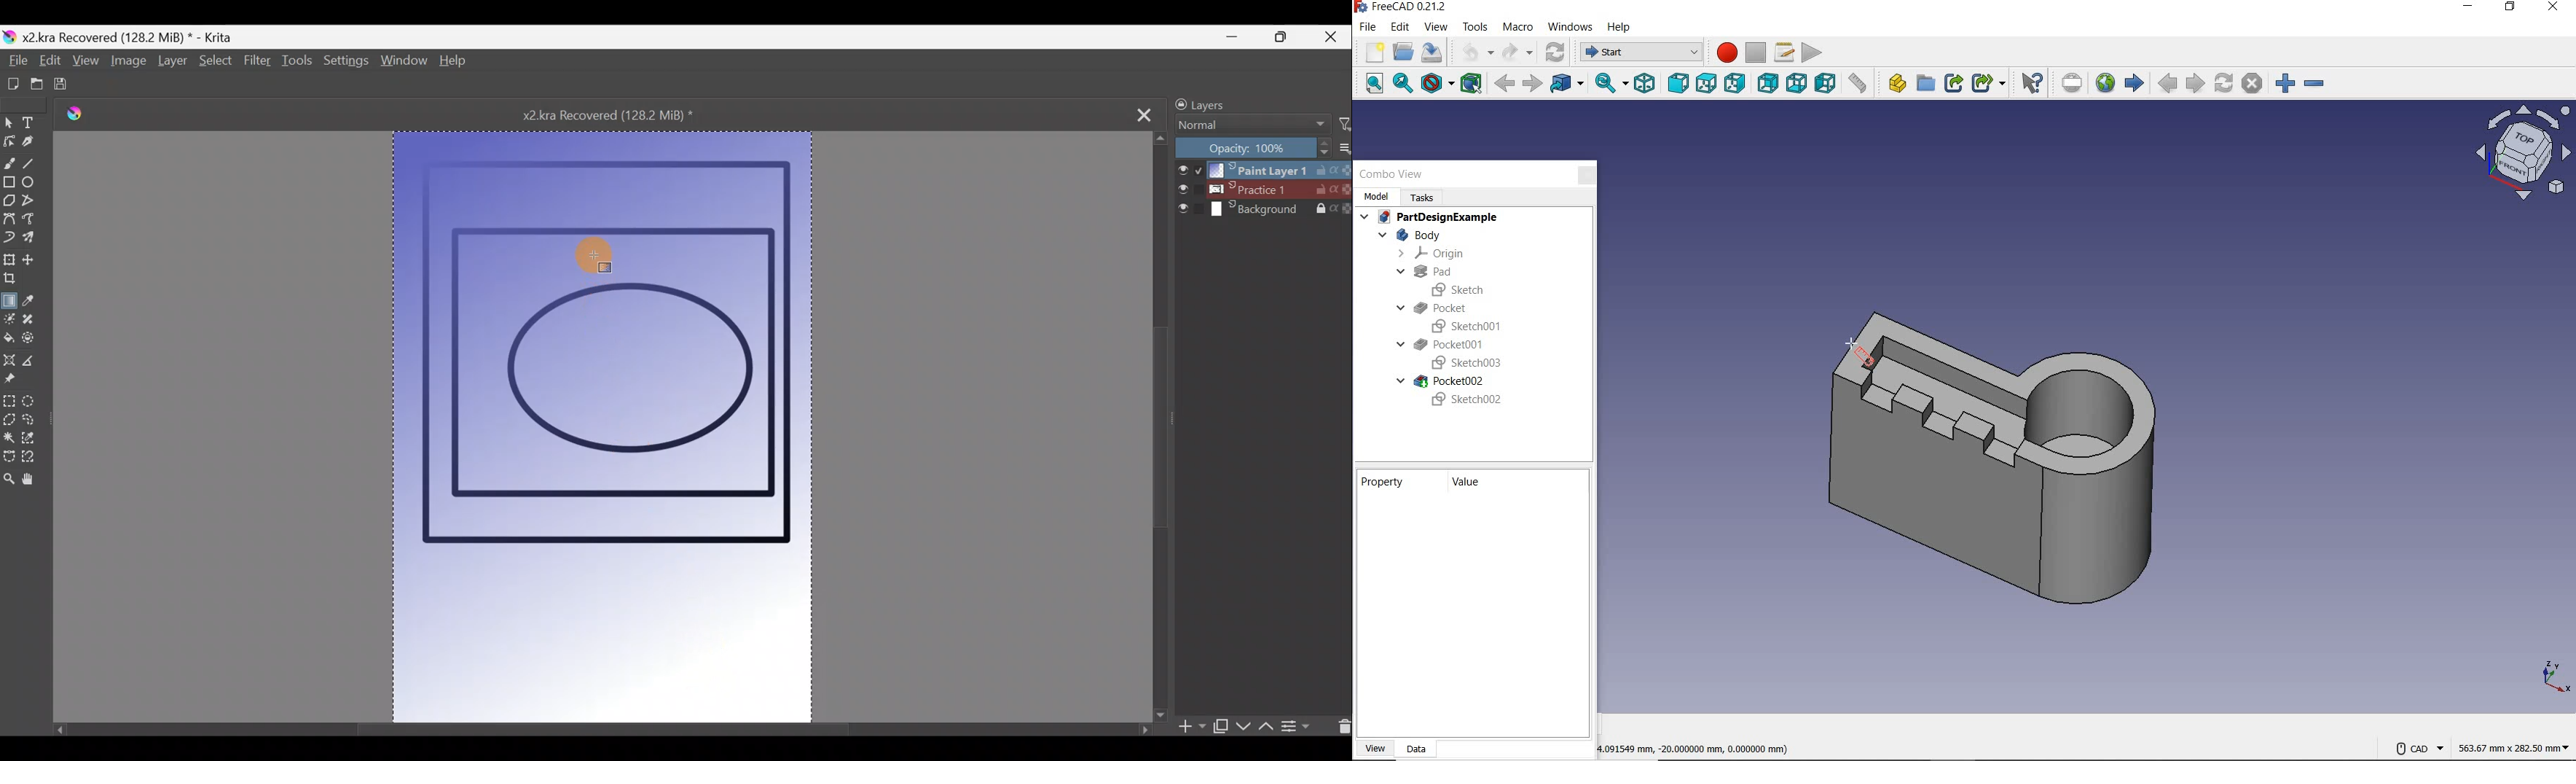  I want to click on start page, so click(2134, 82).